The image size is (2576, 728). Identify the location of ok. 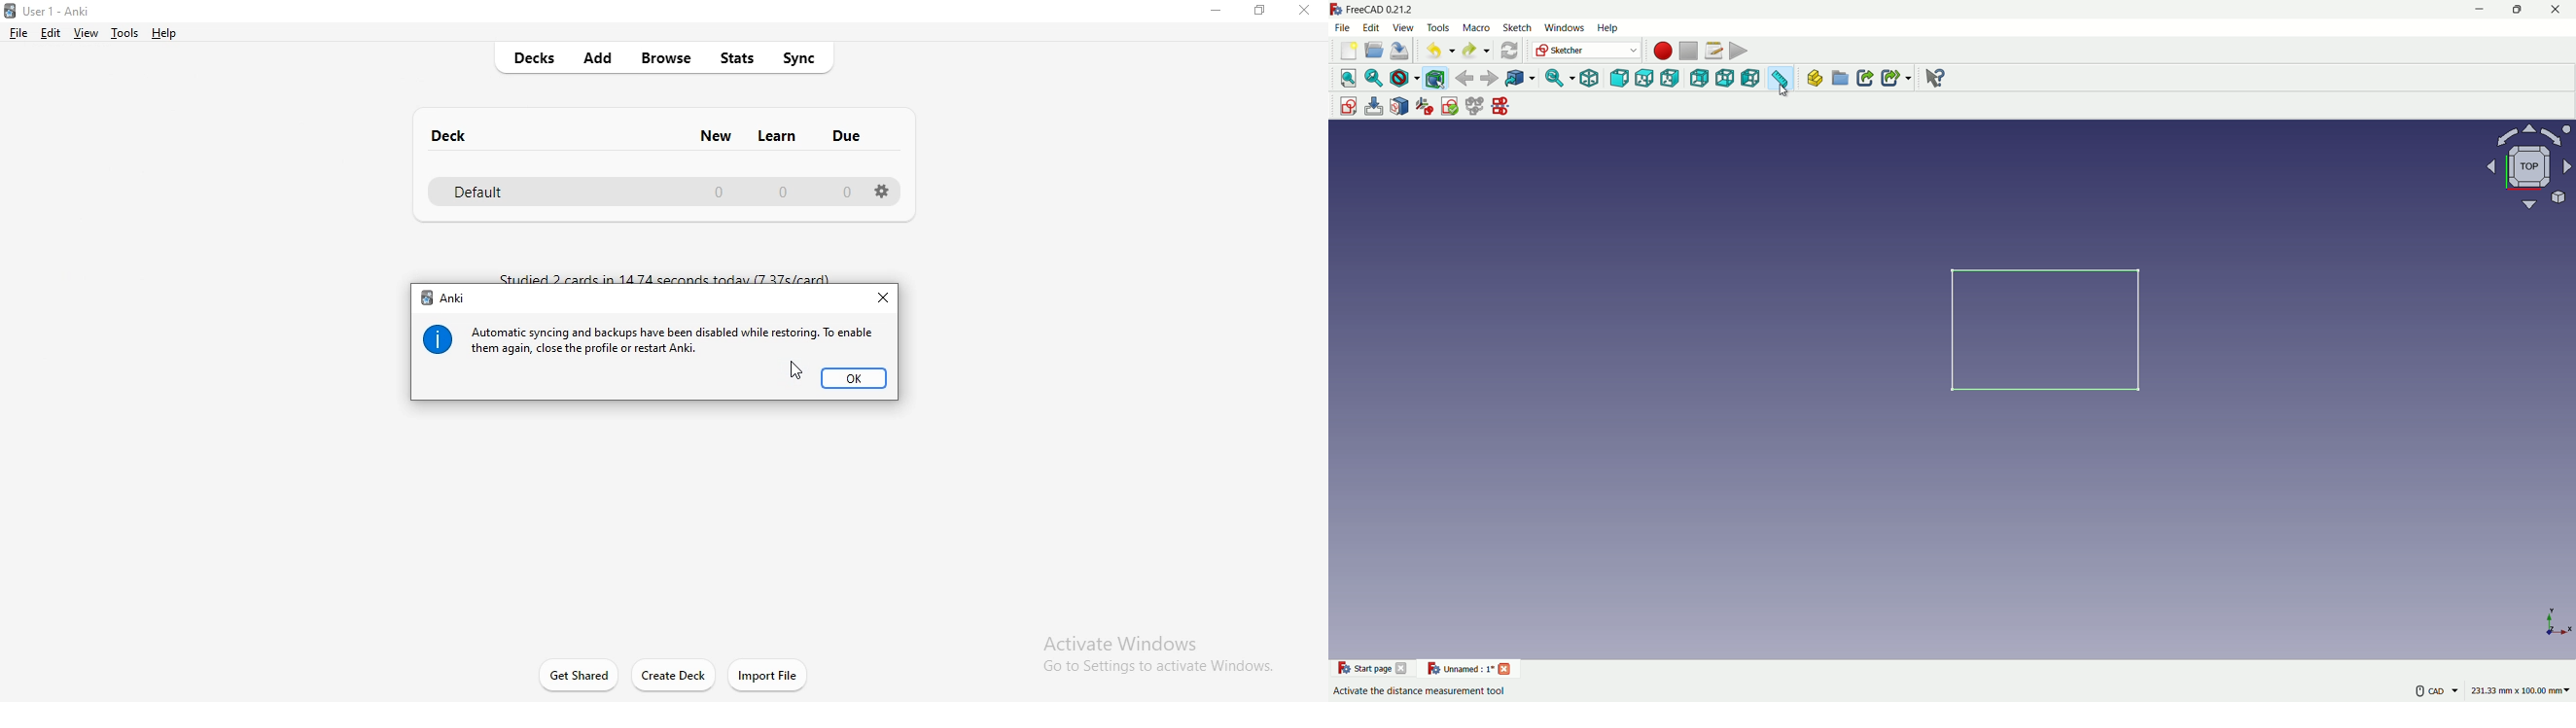
(850, 378).